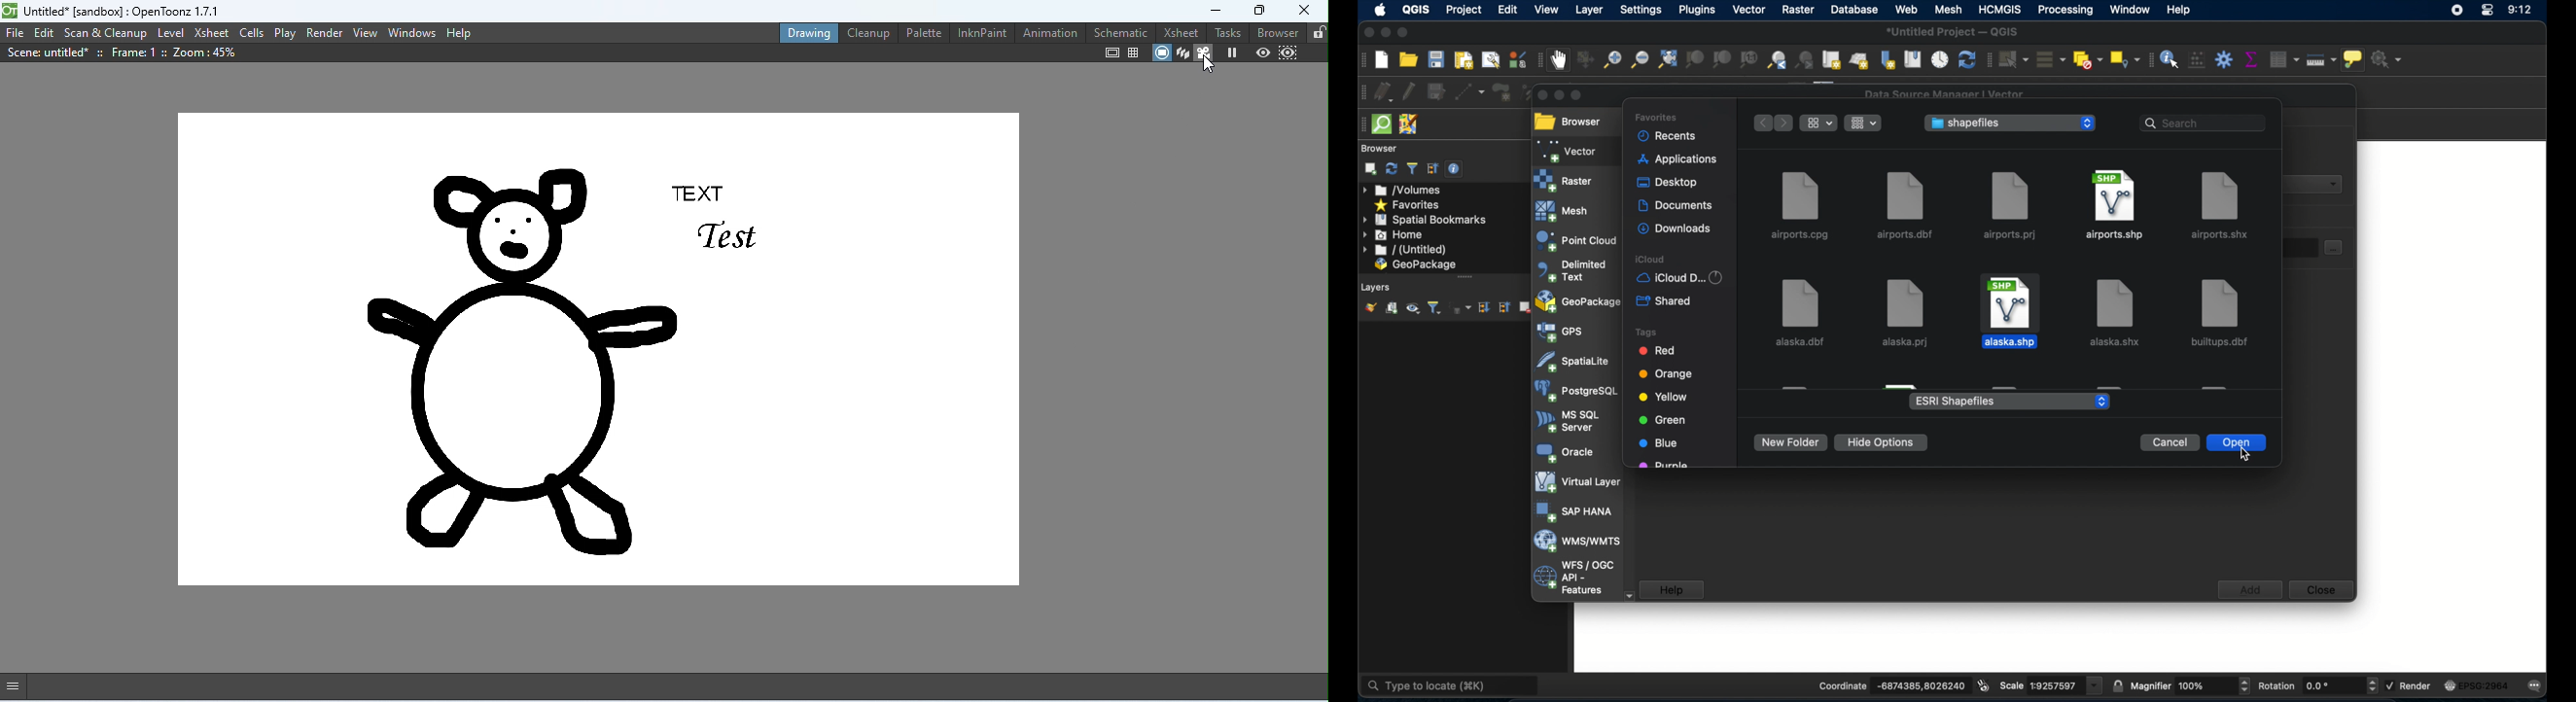 This screenshot has height=728, width=2576. Describe the element at coordinates (1988, 59) in the screenshot. I see `selection toolbar` at that location.